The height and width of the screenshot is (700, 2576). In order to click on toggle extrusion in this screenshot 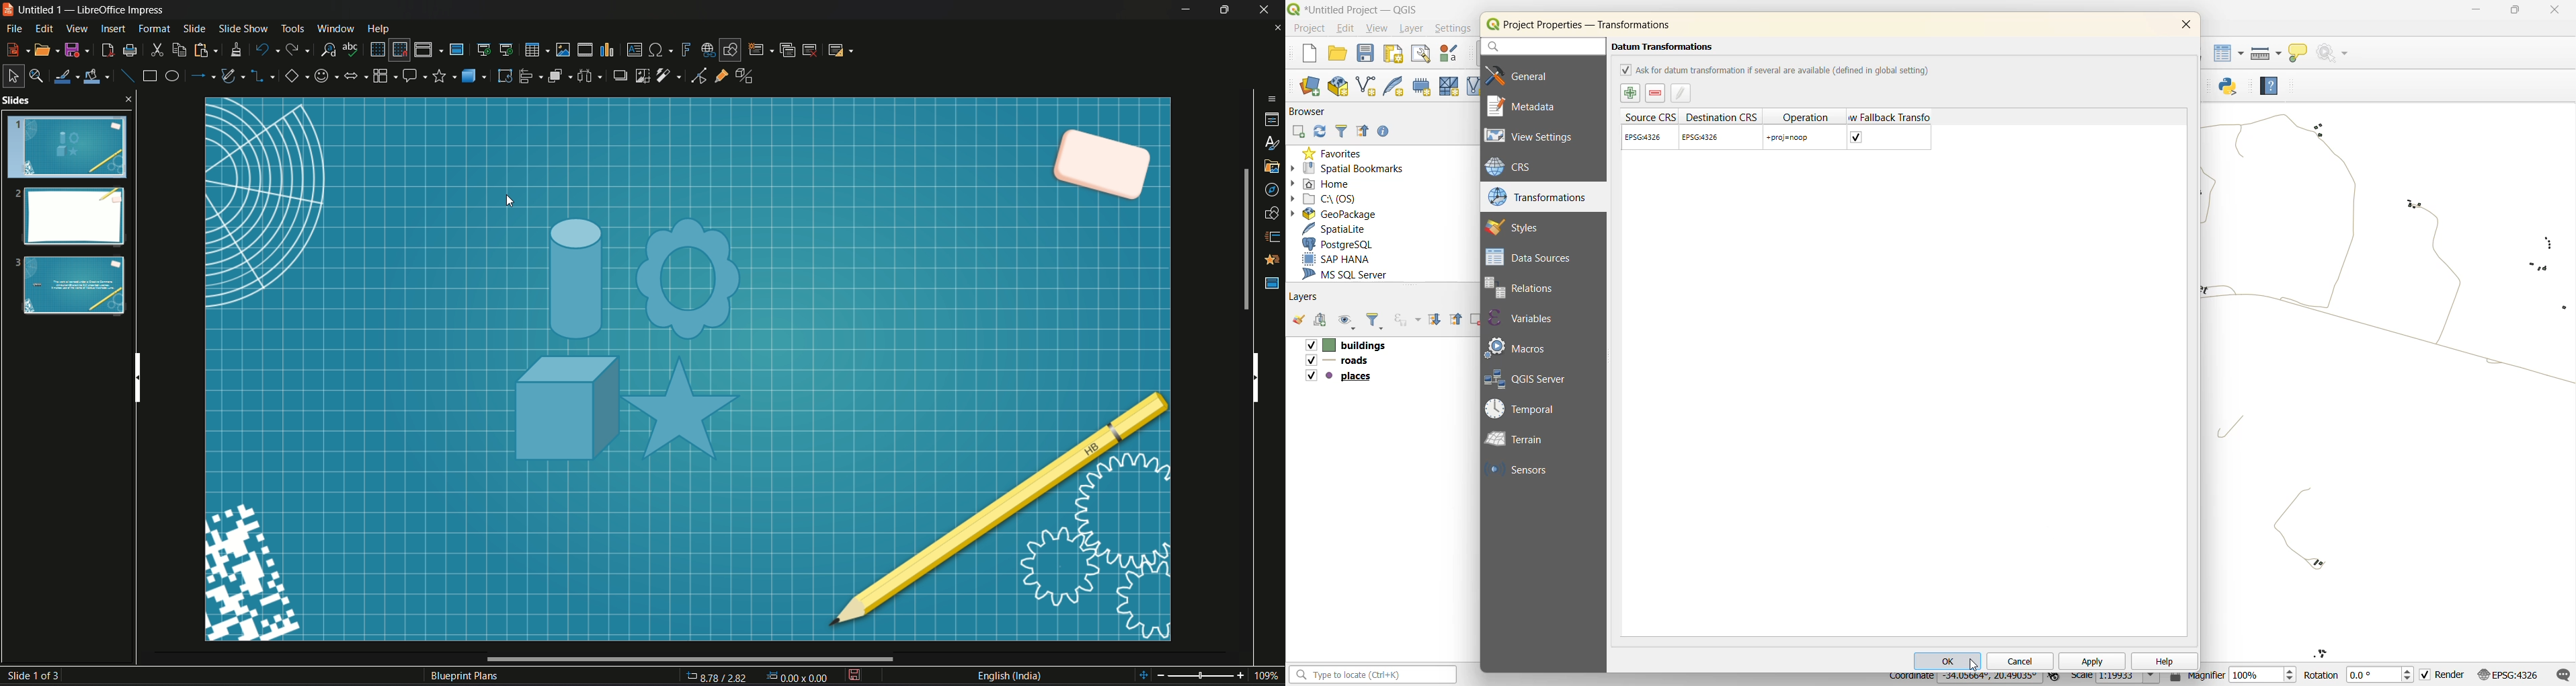, I will do `click(749, 76)`.